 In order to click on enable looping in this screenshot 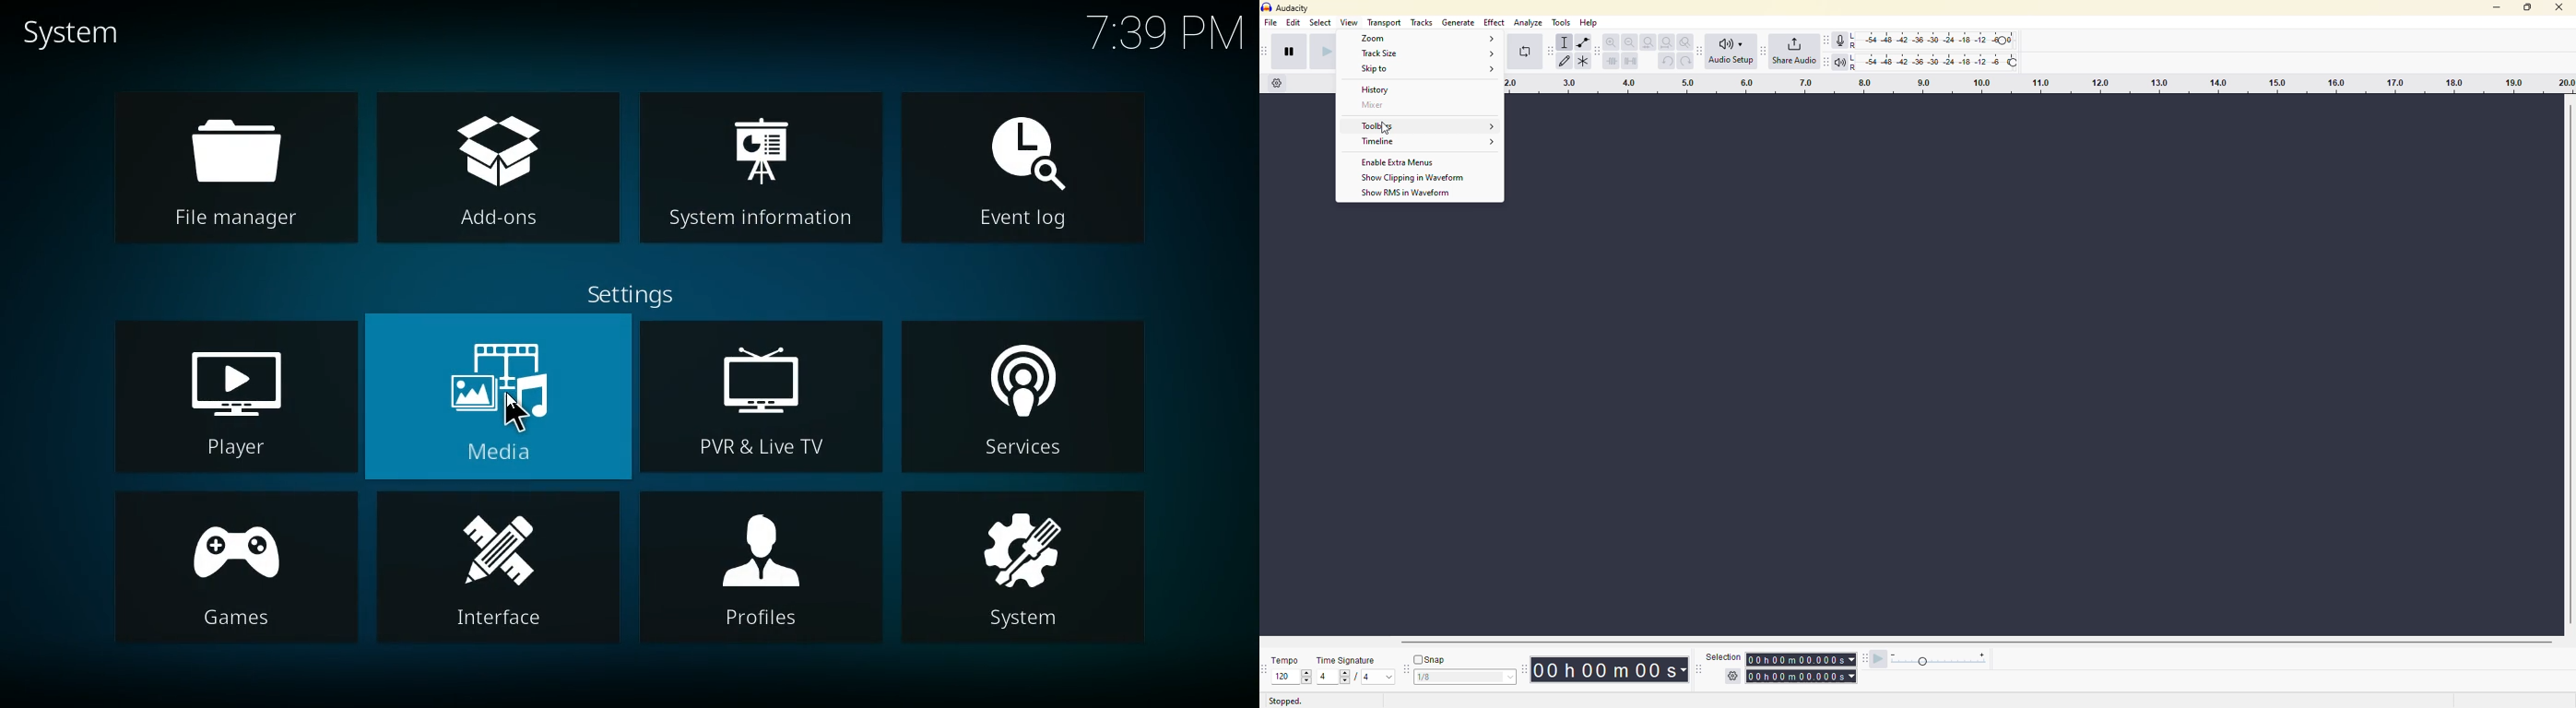, I will do `click(1524, 51)`.